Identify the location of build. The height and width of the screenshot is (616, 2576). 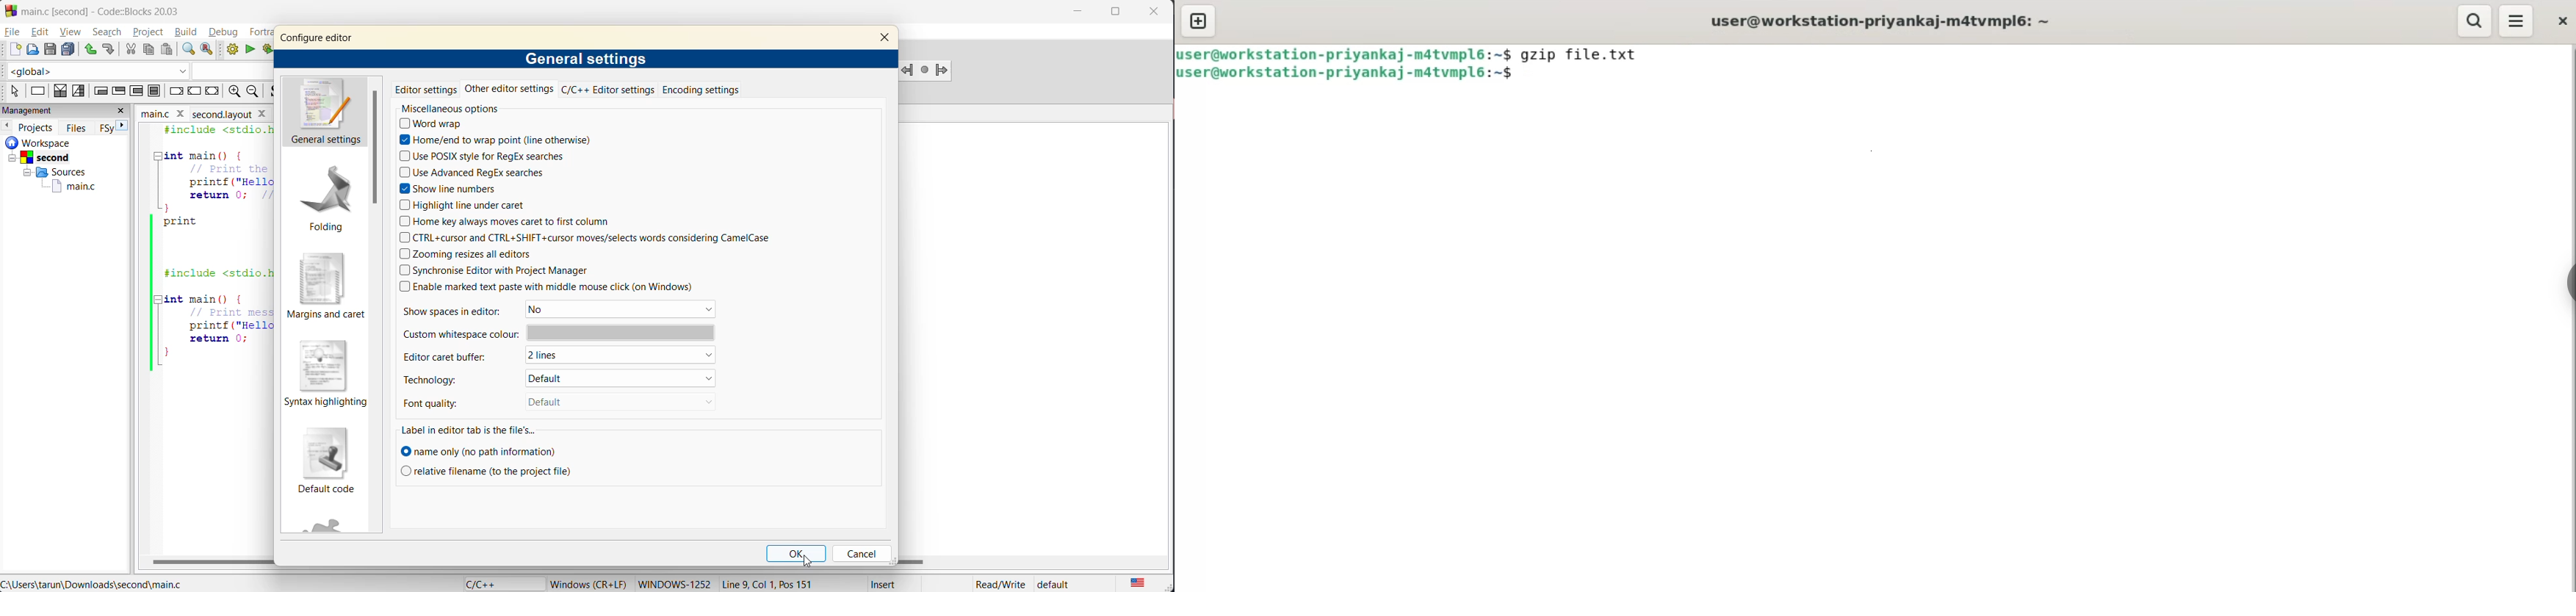
(188, 32).